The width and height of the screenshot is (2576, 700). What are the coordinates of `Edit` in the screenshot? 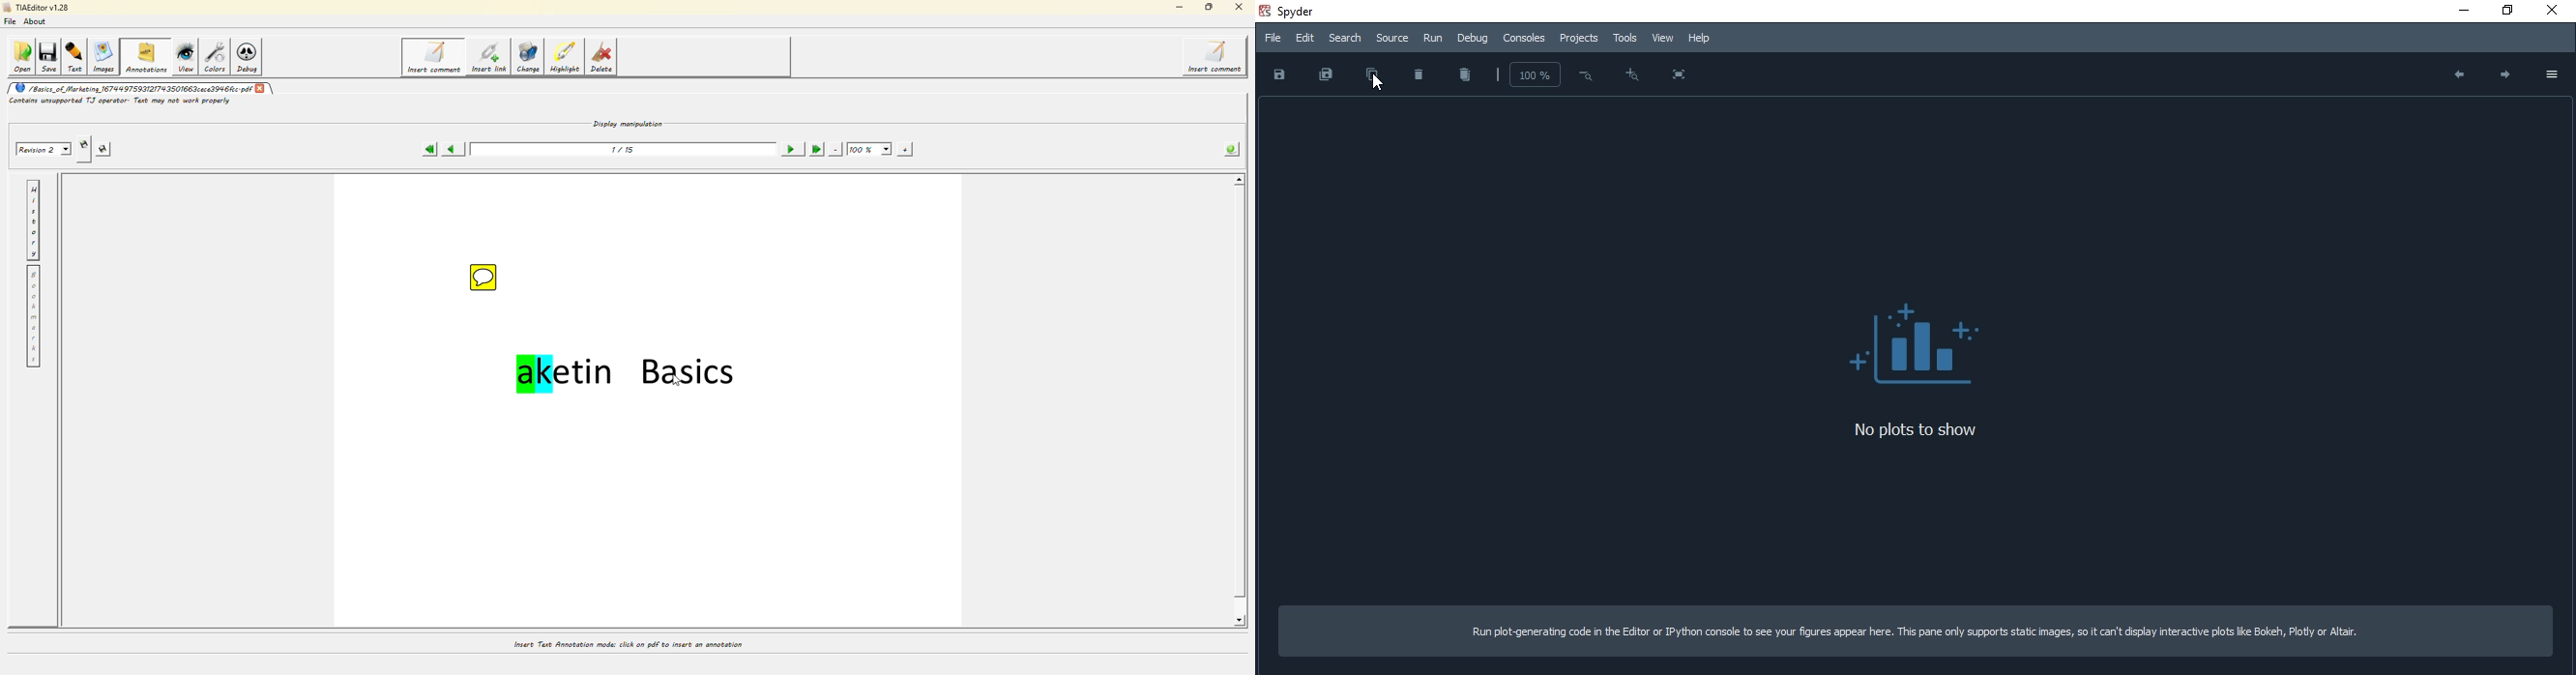 It's located at (1303, 36).